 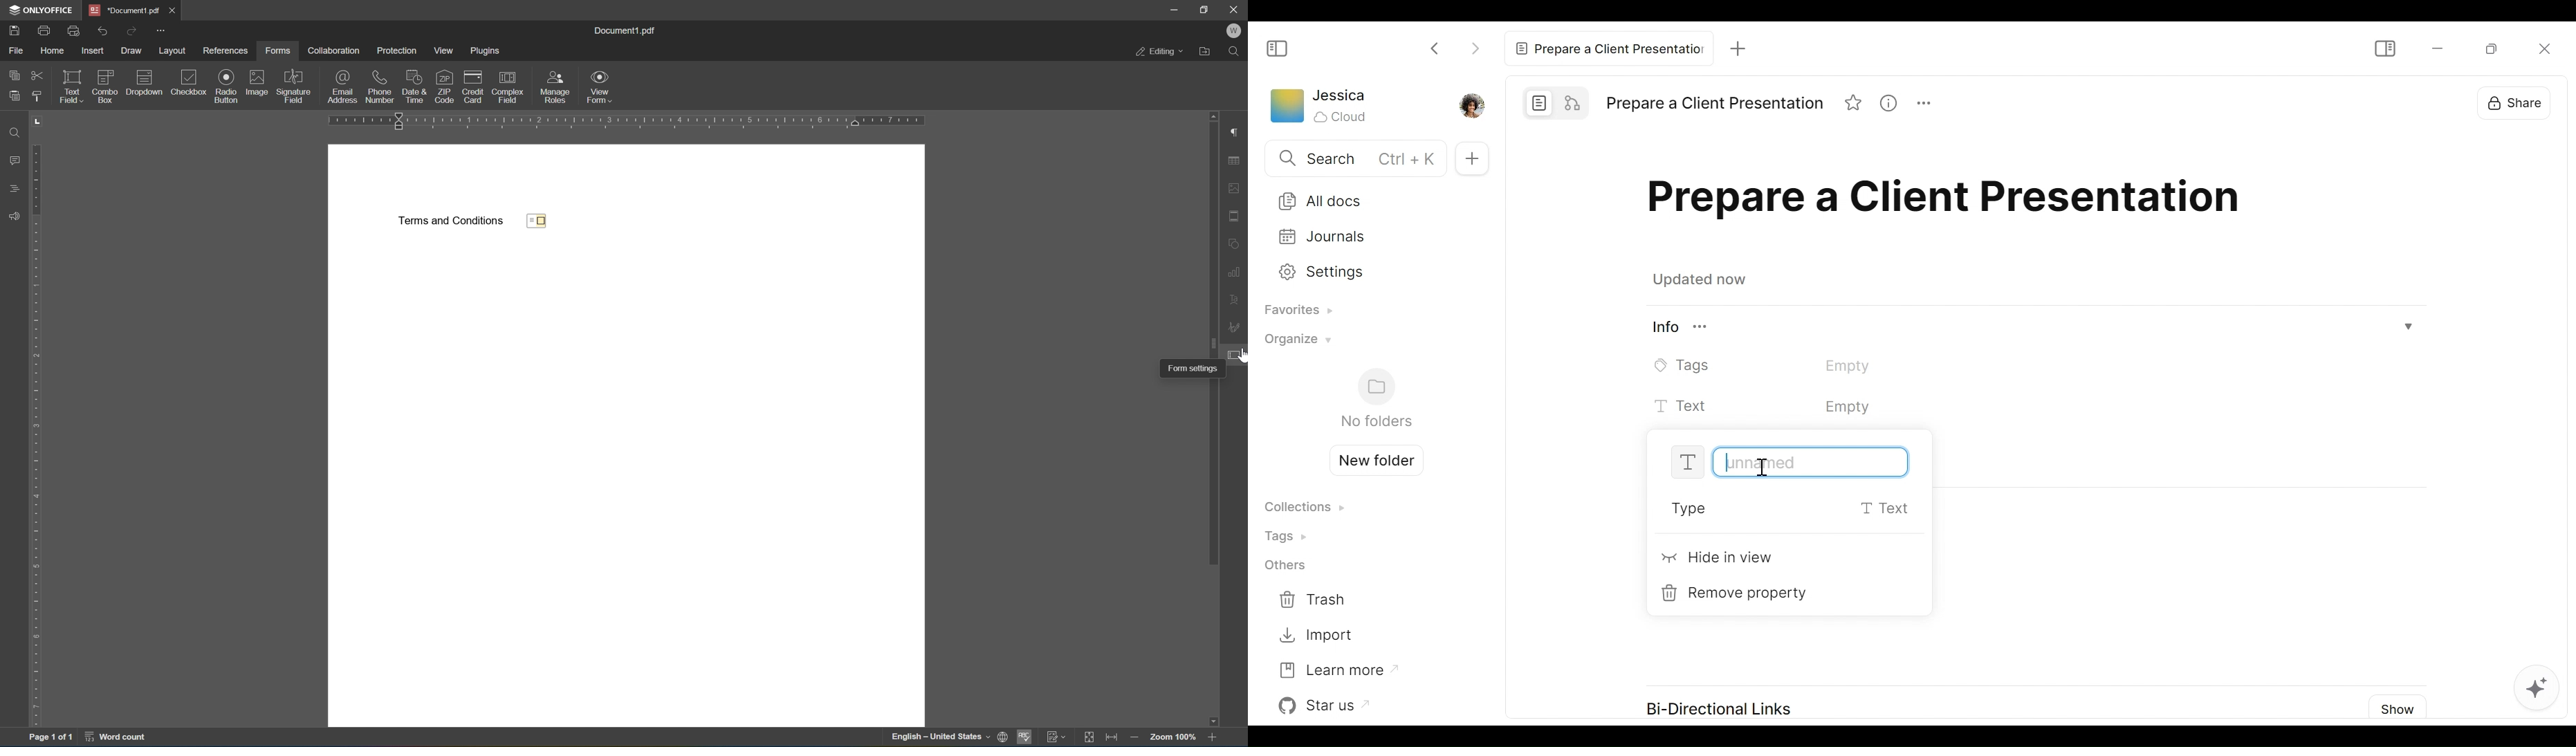 What do you see at coordinates (1215, 339) in the screenshot?
I see `scroll bar` at bounding box center [1215, 339].